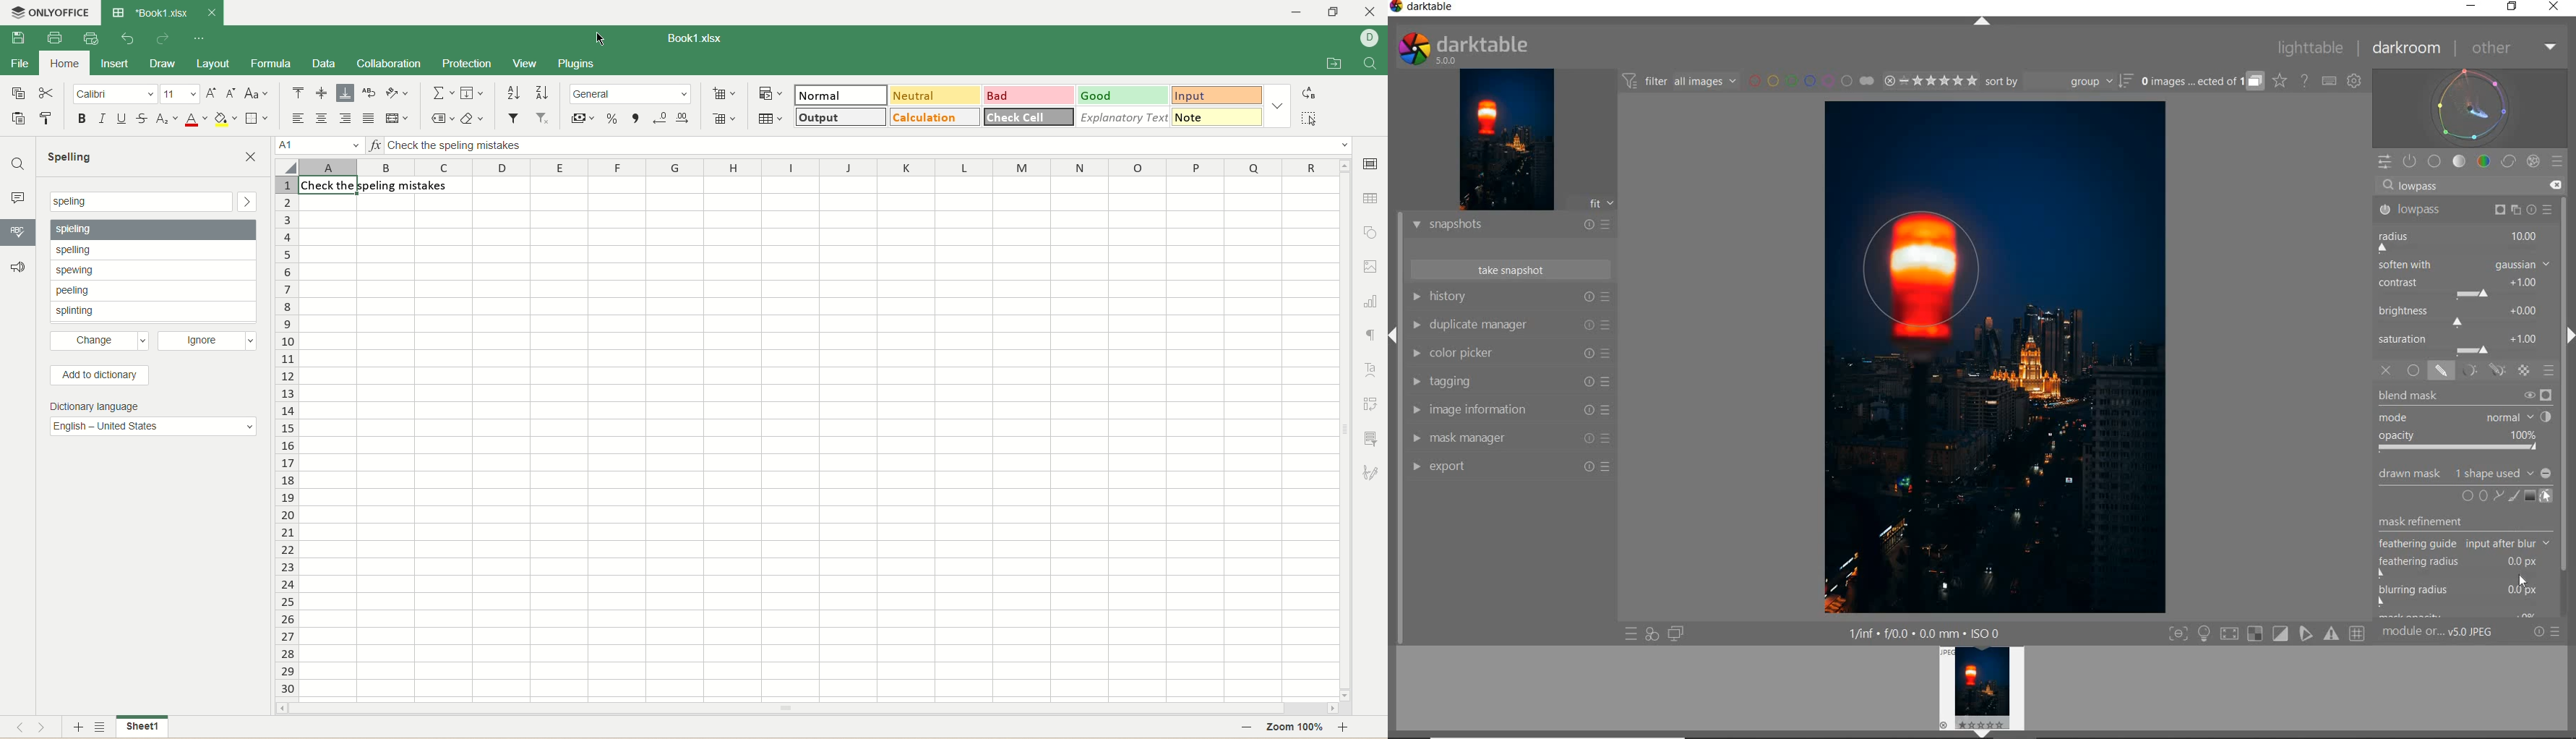 The image size is (2576, 756). I want to click on neutral, so click(937, 96).